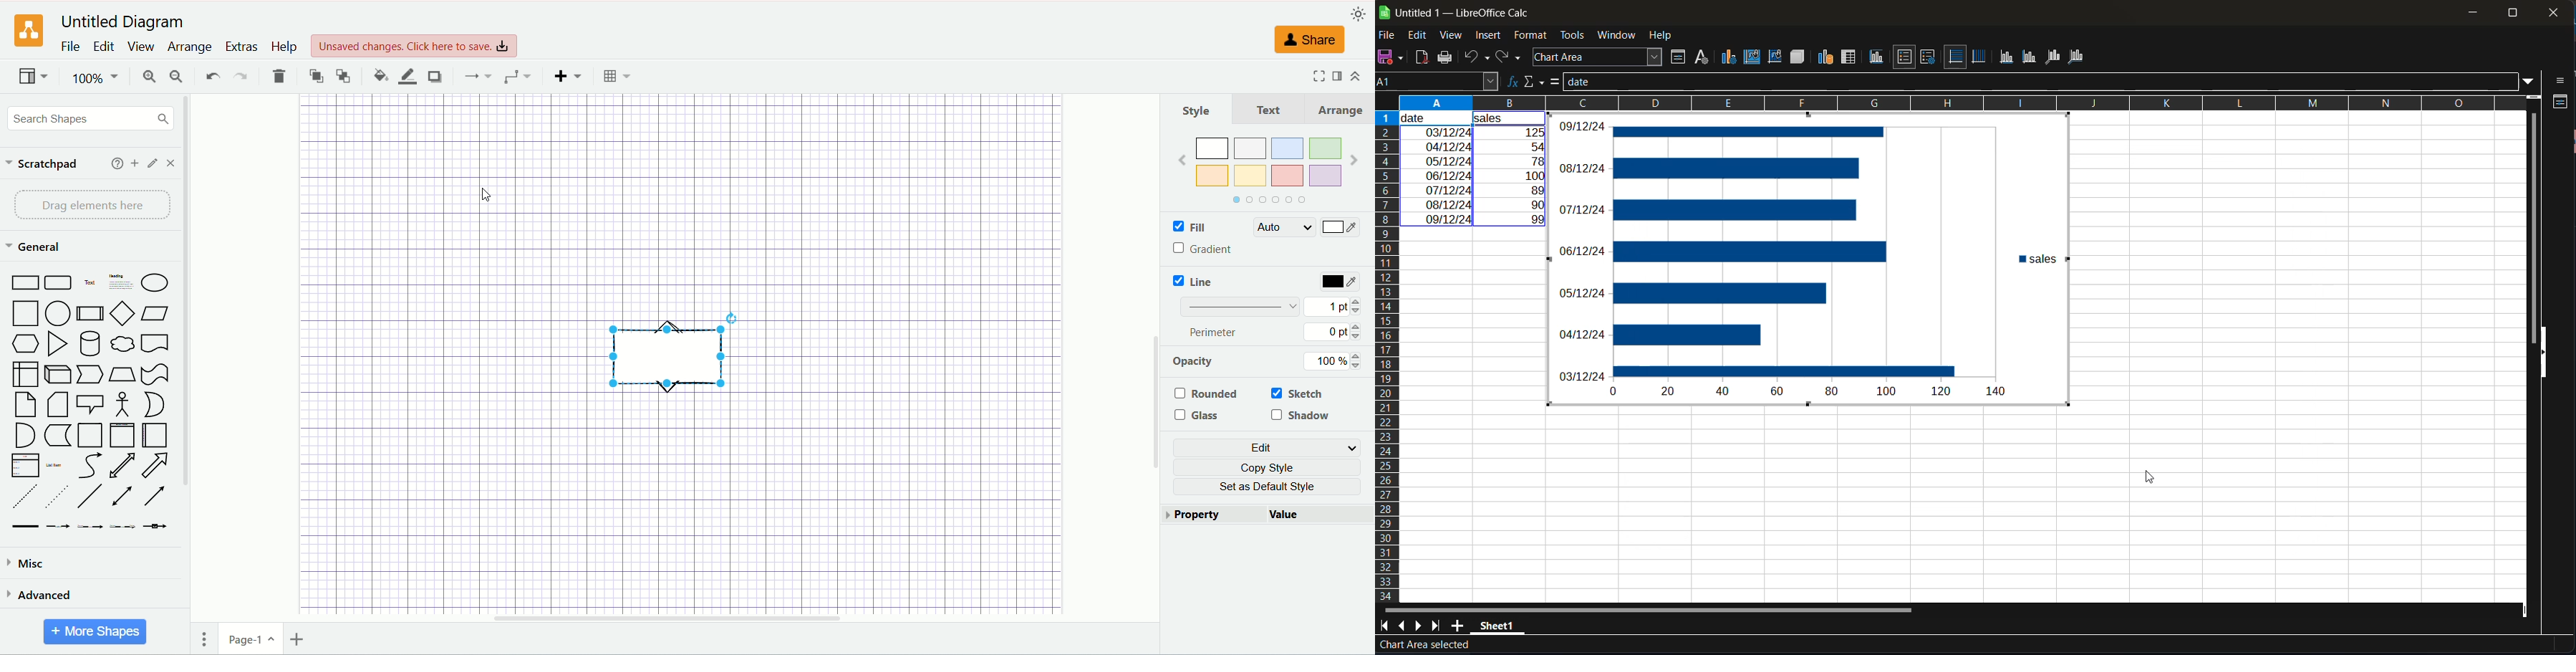 The width and height of the screenshot is (2576, 672). What do you see at coordinates (69, 47) in the screenshot?
I see `file` at bounding box center [69, 47].